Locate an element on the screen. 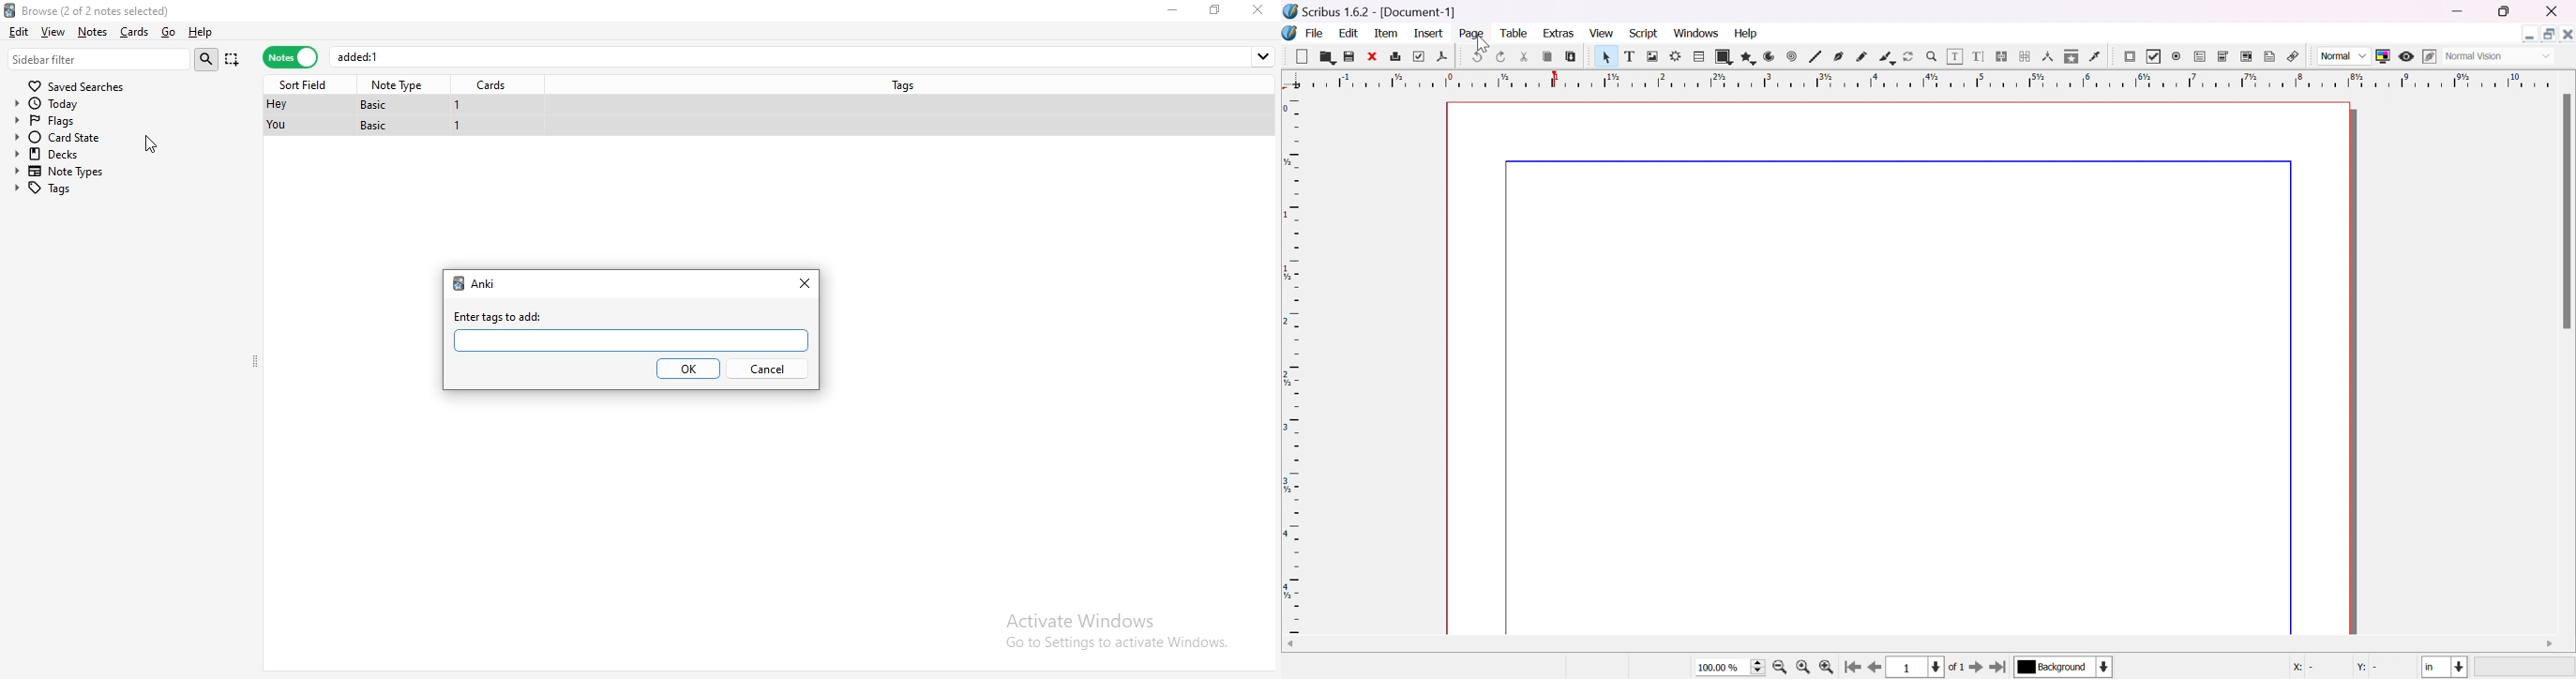  PDF combo box is located at coordinates (2224, 57).